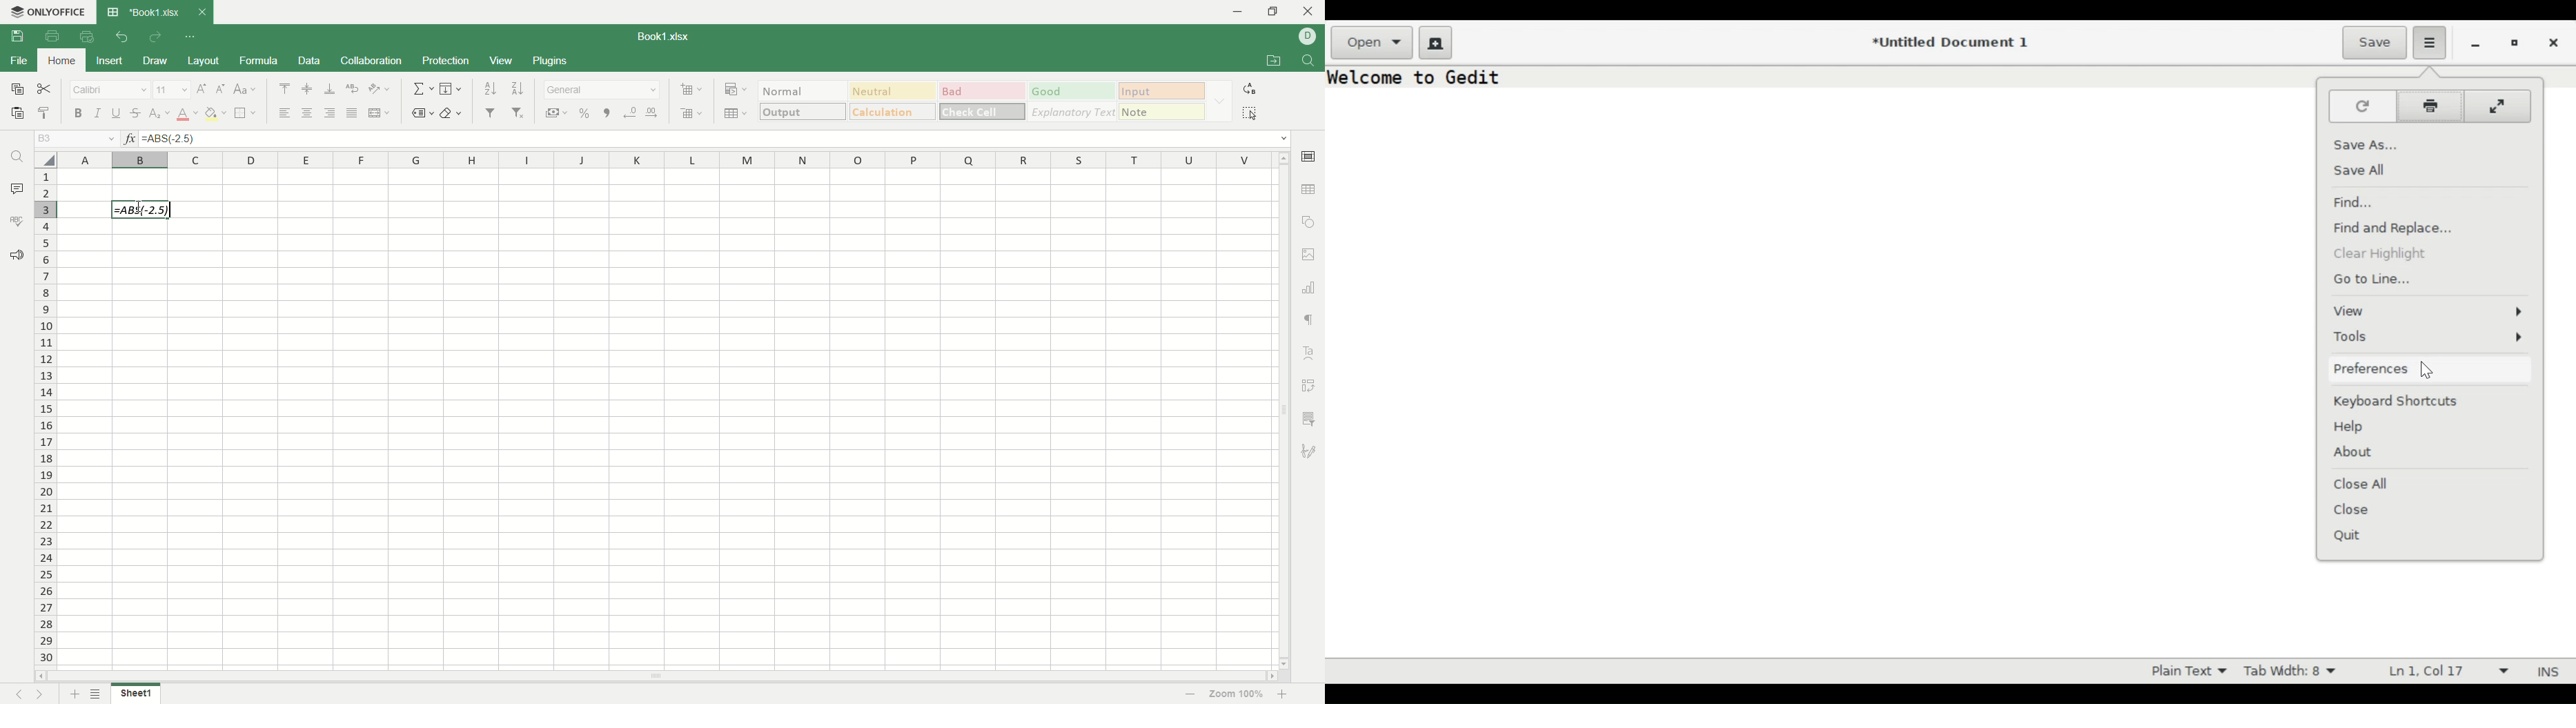 The image size is (2576, 728). I want to click on object settings, so click(1308, 221).